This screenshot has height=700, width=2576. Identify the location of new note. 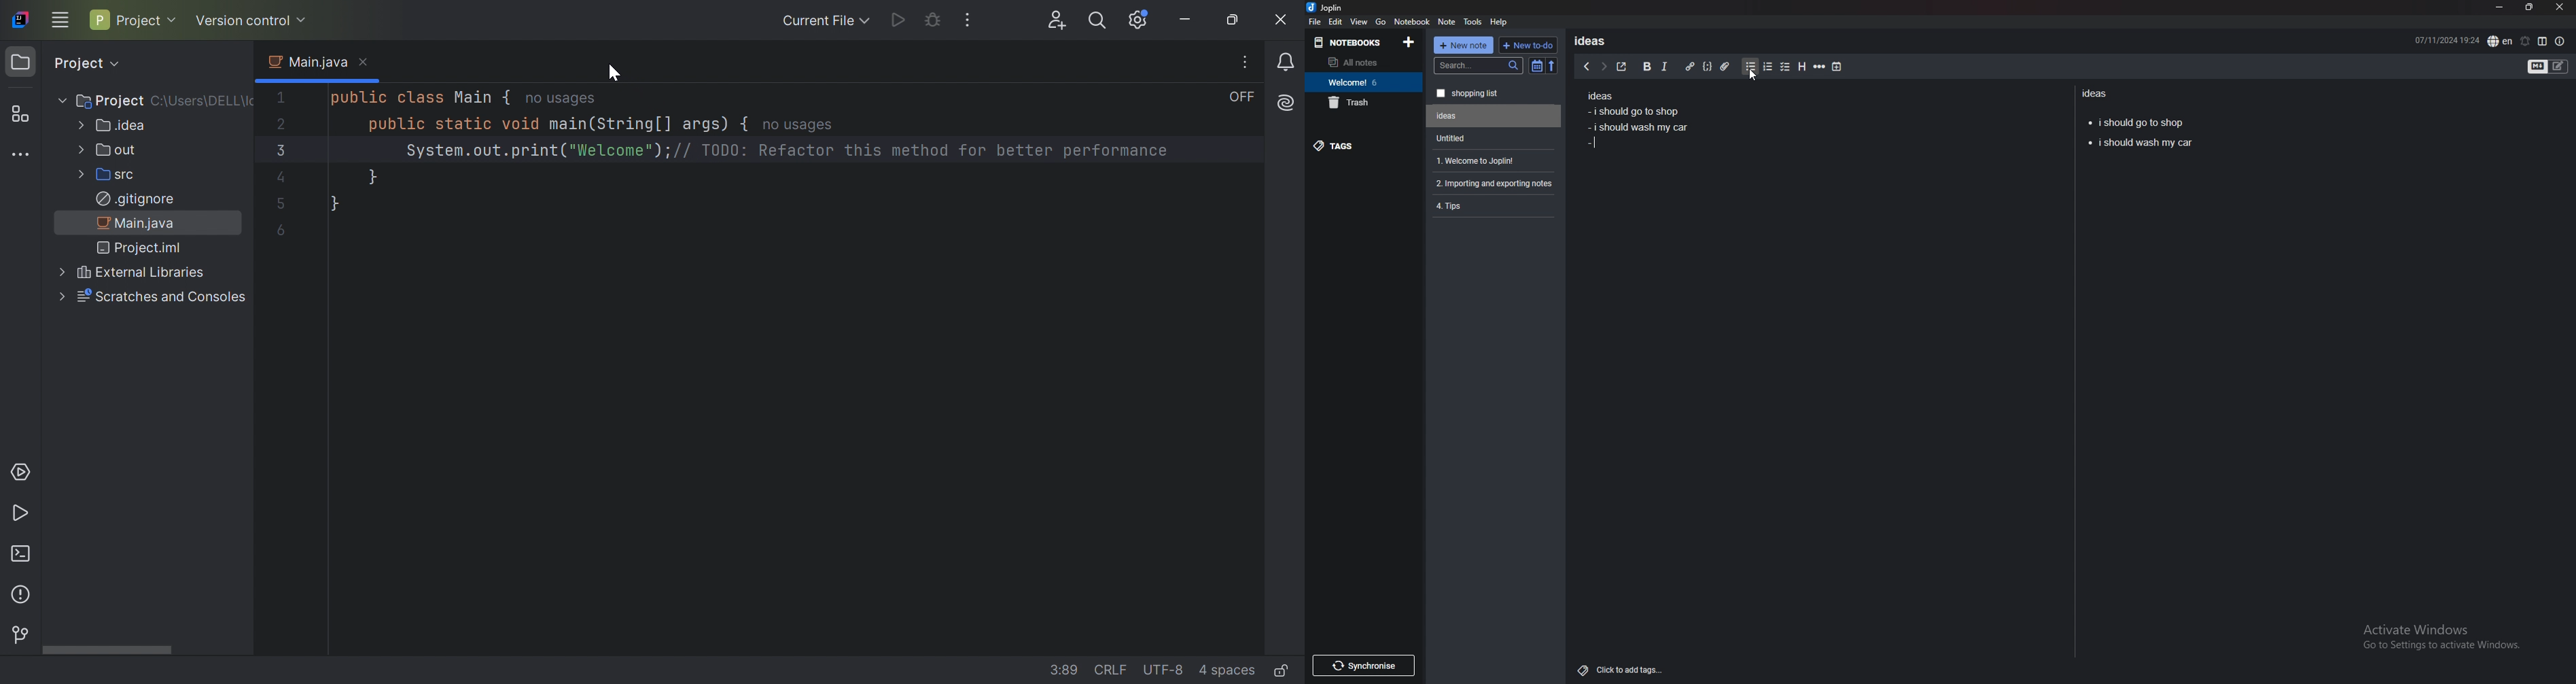
(1464, 45).